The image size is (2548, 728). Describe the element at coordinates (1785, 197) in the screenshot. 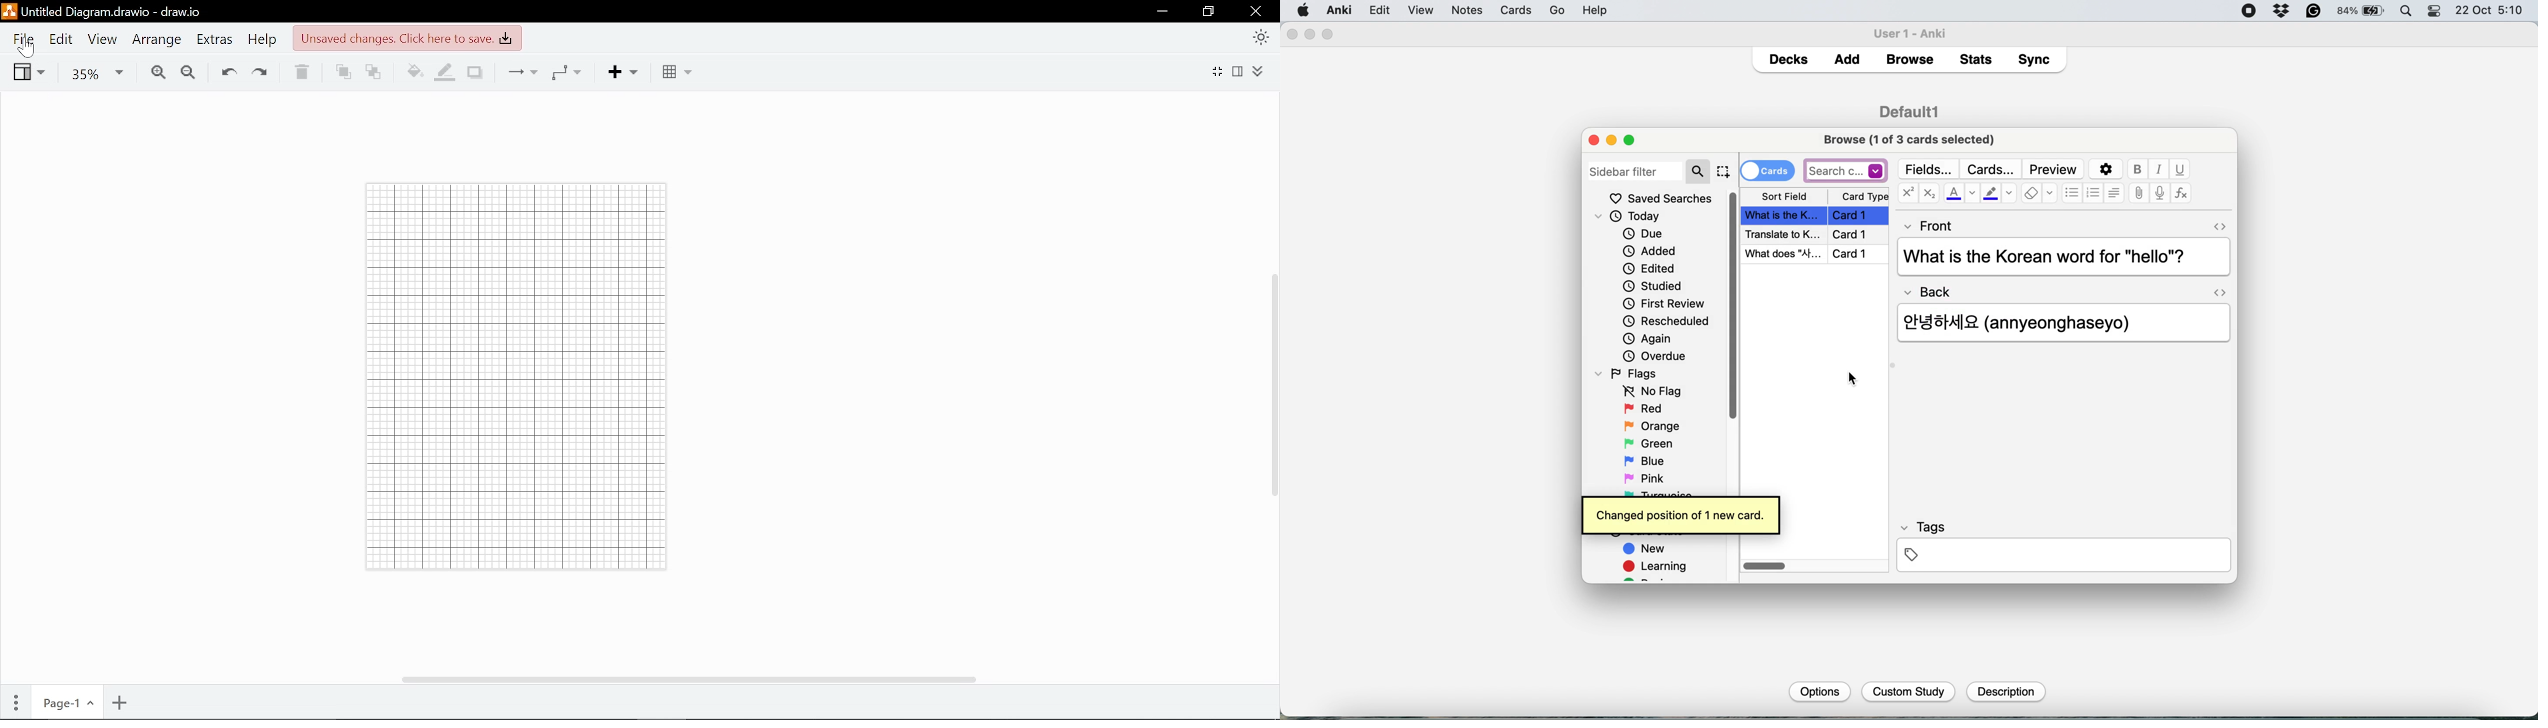

I see `sort field` at that location.